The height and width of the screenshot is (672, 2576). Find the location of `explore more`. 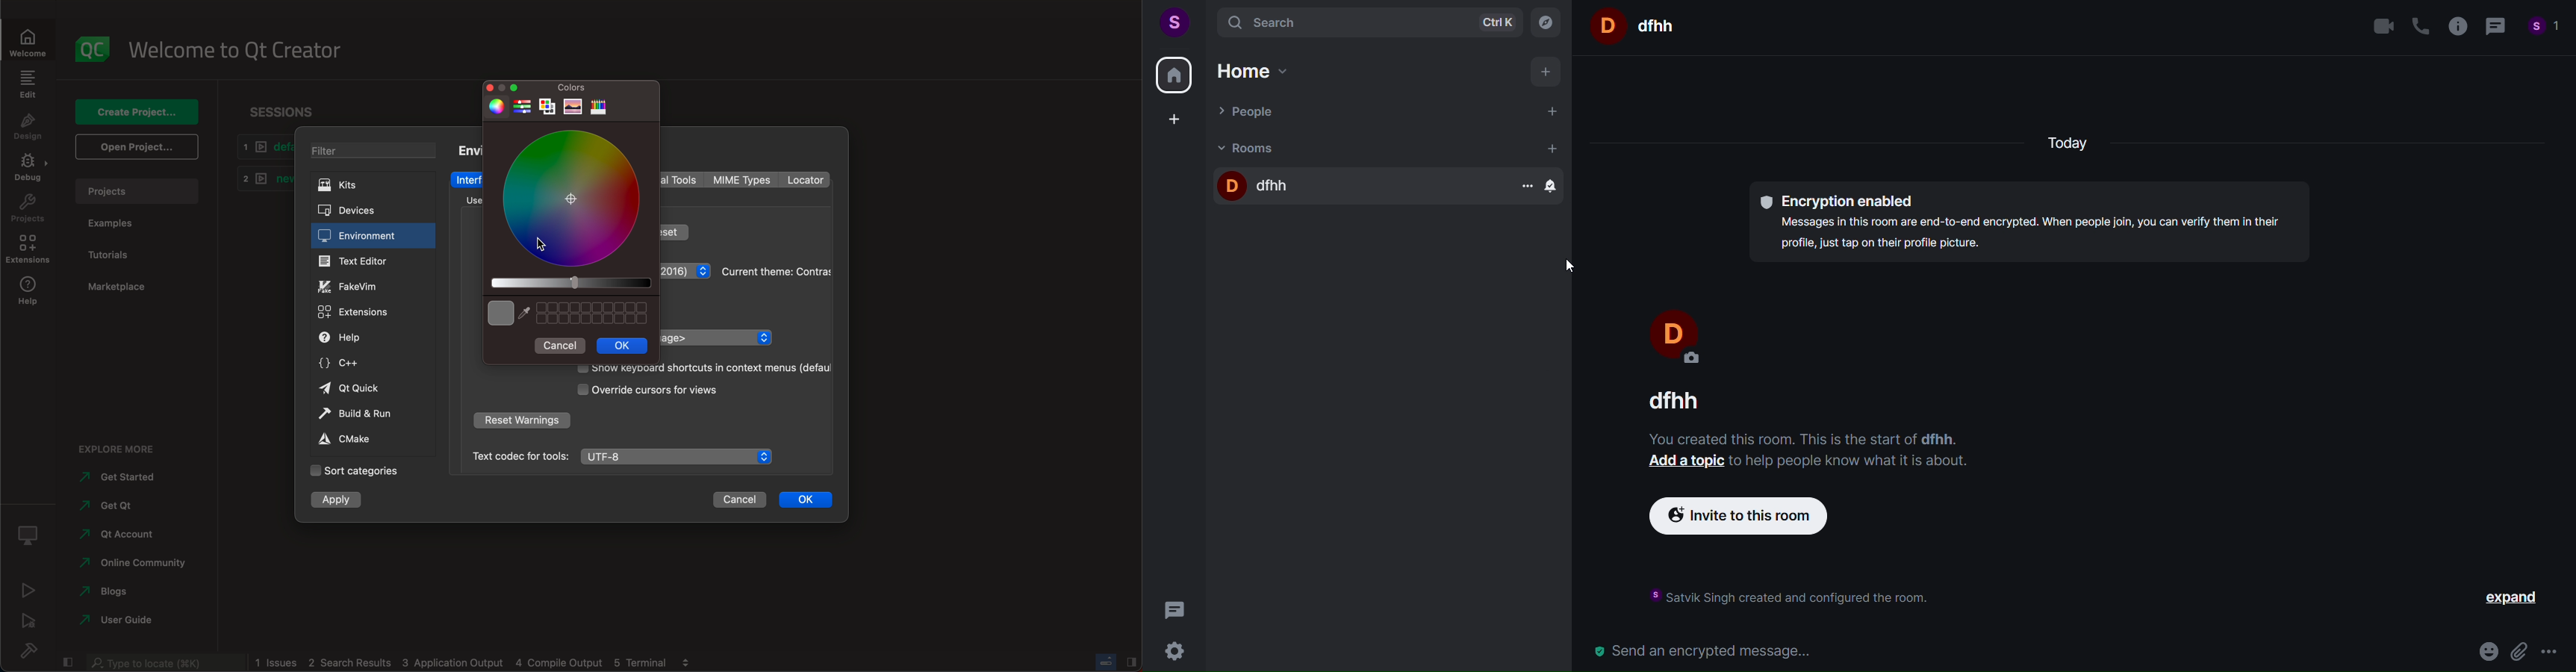

explore more is located at coordinates (122, 444).